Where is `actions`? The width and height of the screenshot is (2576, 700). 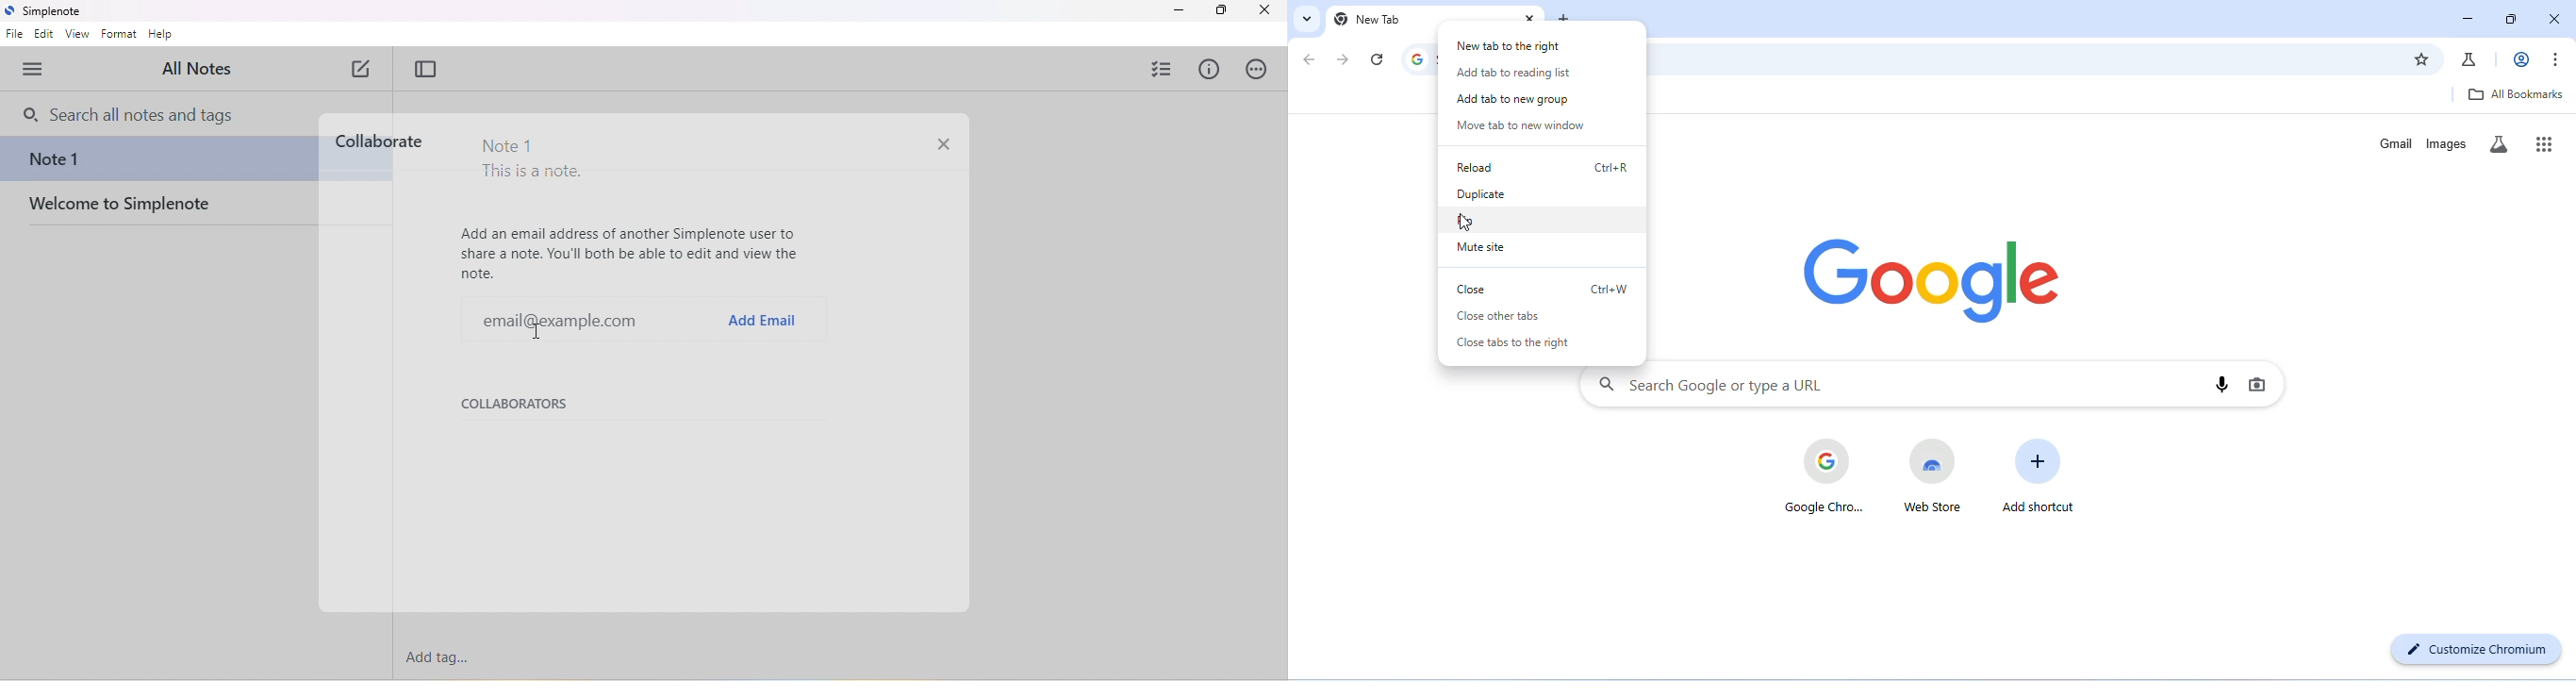
actions is located at coordinates (1256, 69).